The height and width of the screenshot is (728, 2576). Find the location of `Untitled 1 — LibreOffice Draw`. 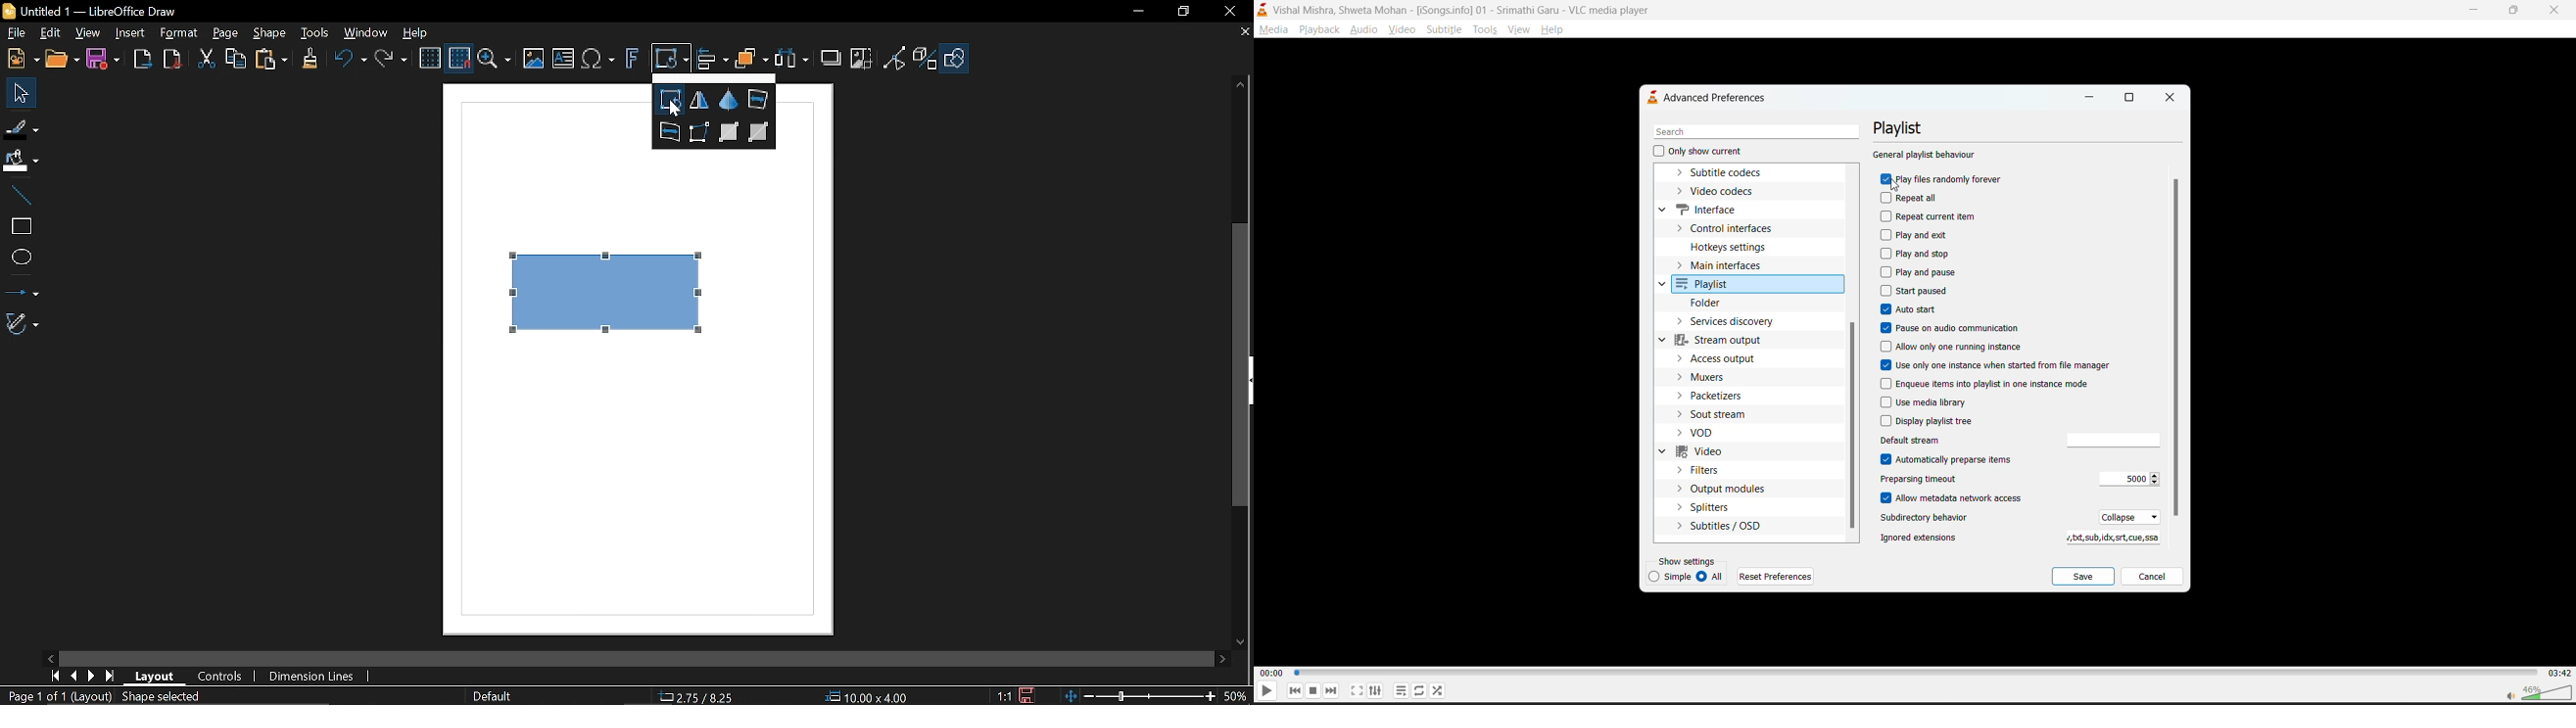

Untitled 1 — LibreOffice Draw is located at coordinates (106, 11).